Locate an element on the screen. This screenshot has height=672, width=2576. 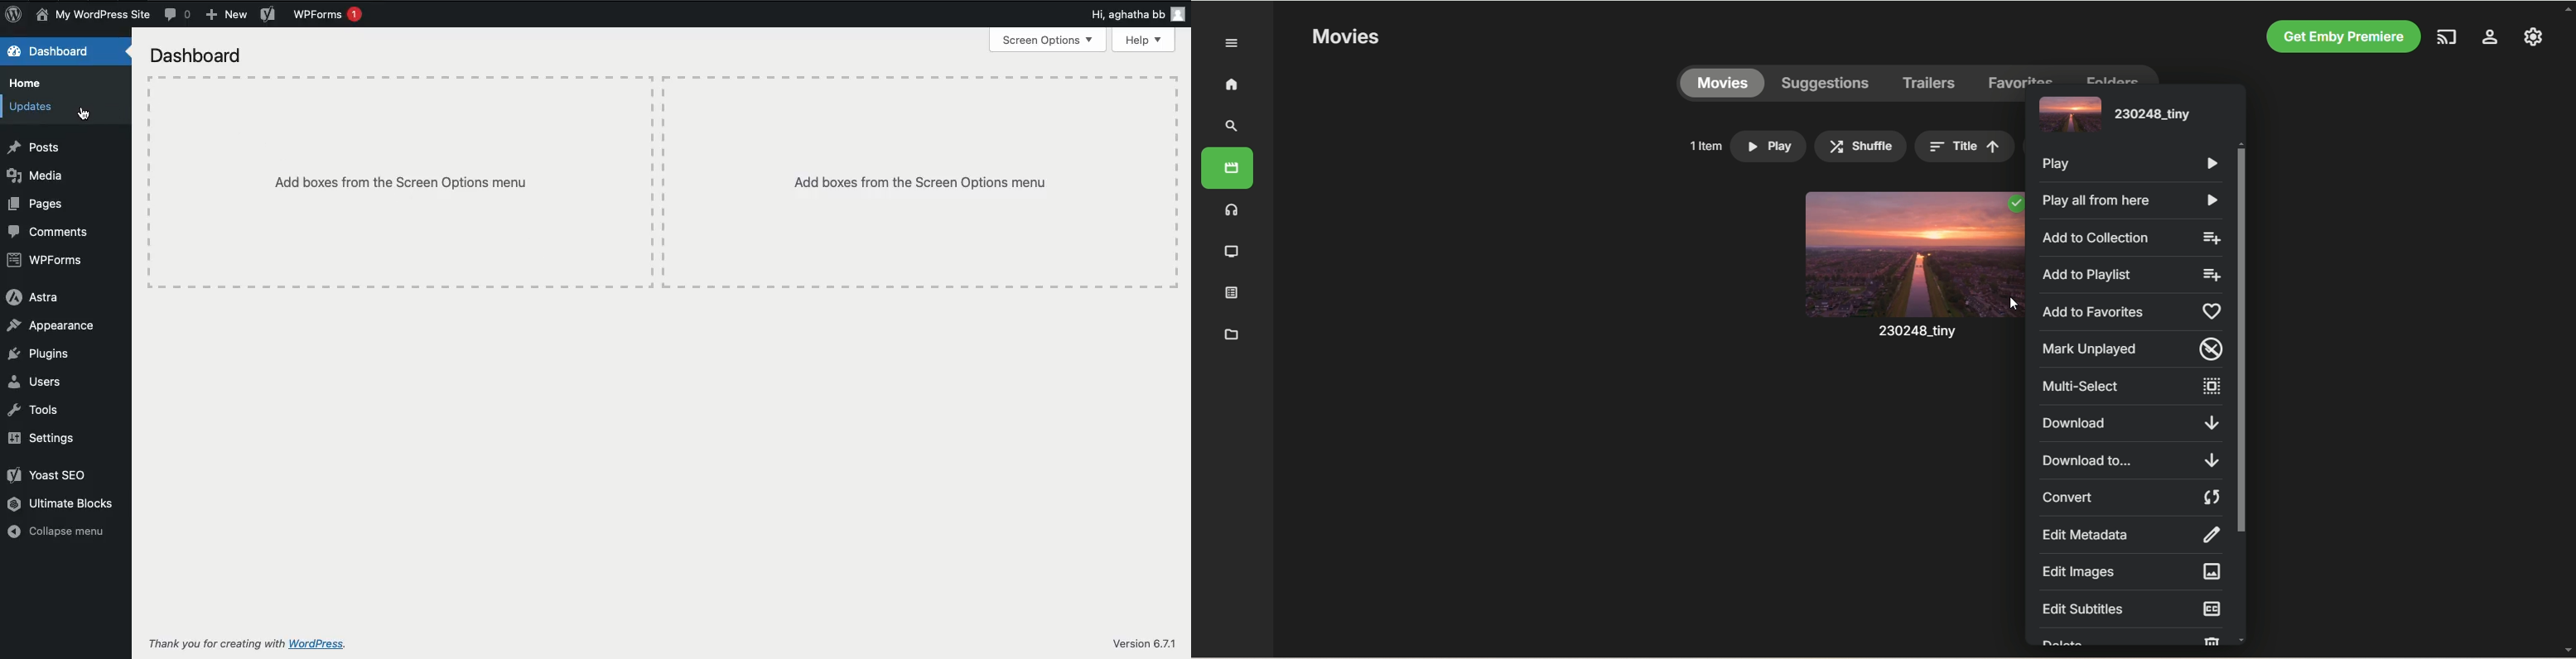
Posts is located at coordinates (34, 148).